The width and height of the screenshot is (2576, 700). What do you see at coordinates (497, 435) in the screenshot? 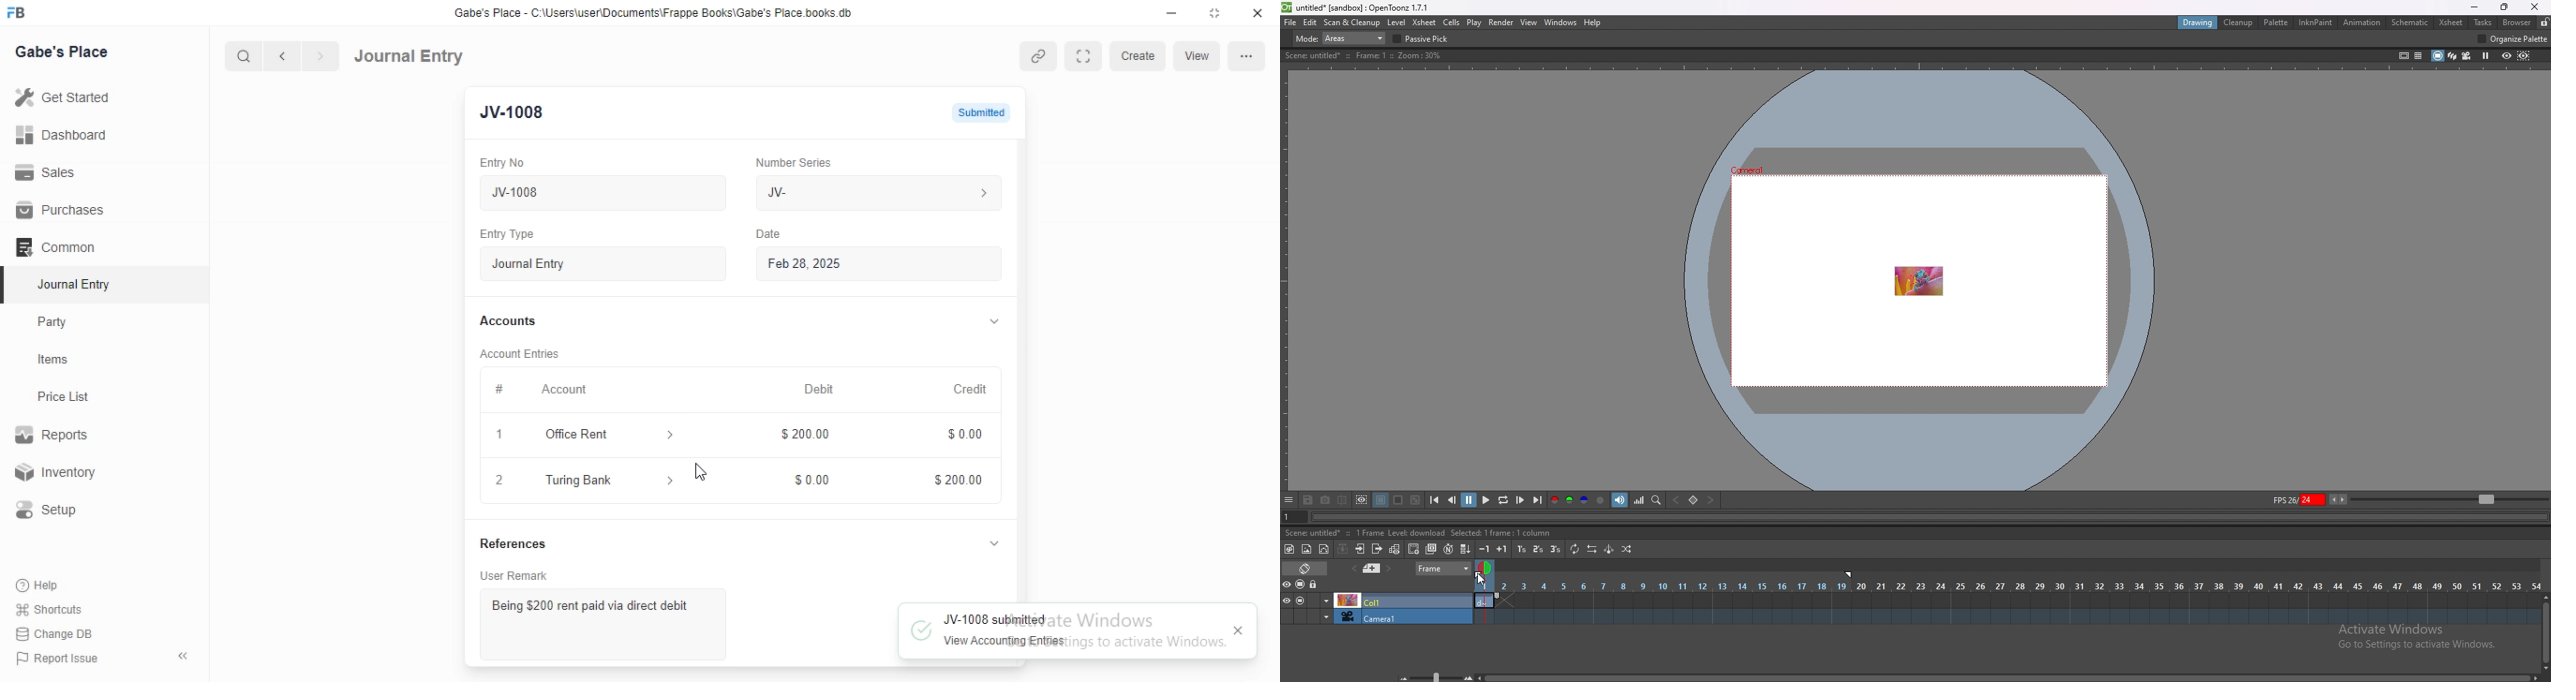
I see `1` at bounding box center [497, 435].